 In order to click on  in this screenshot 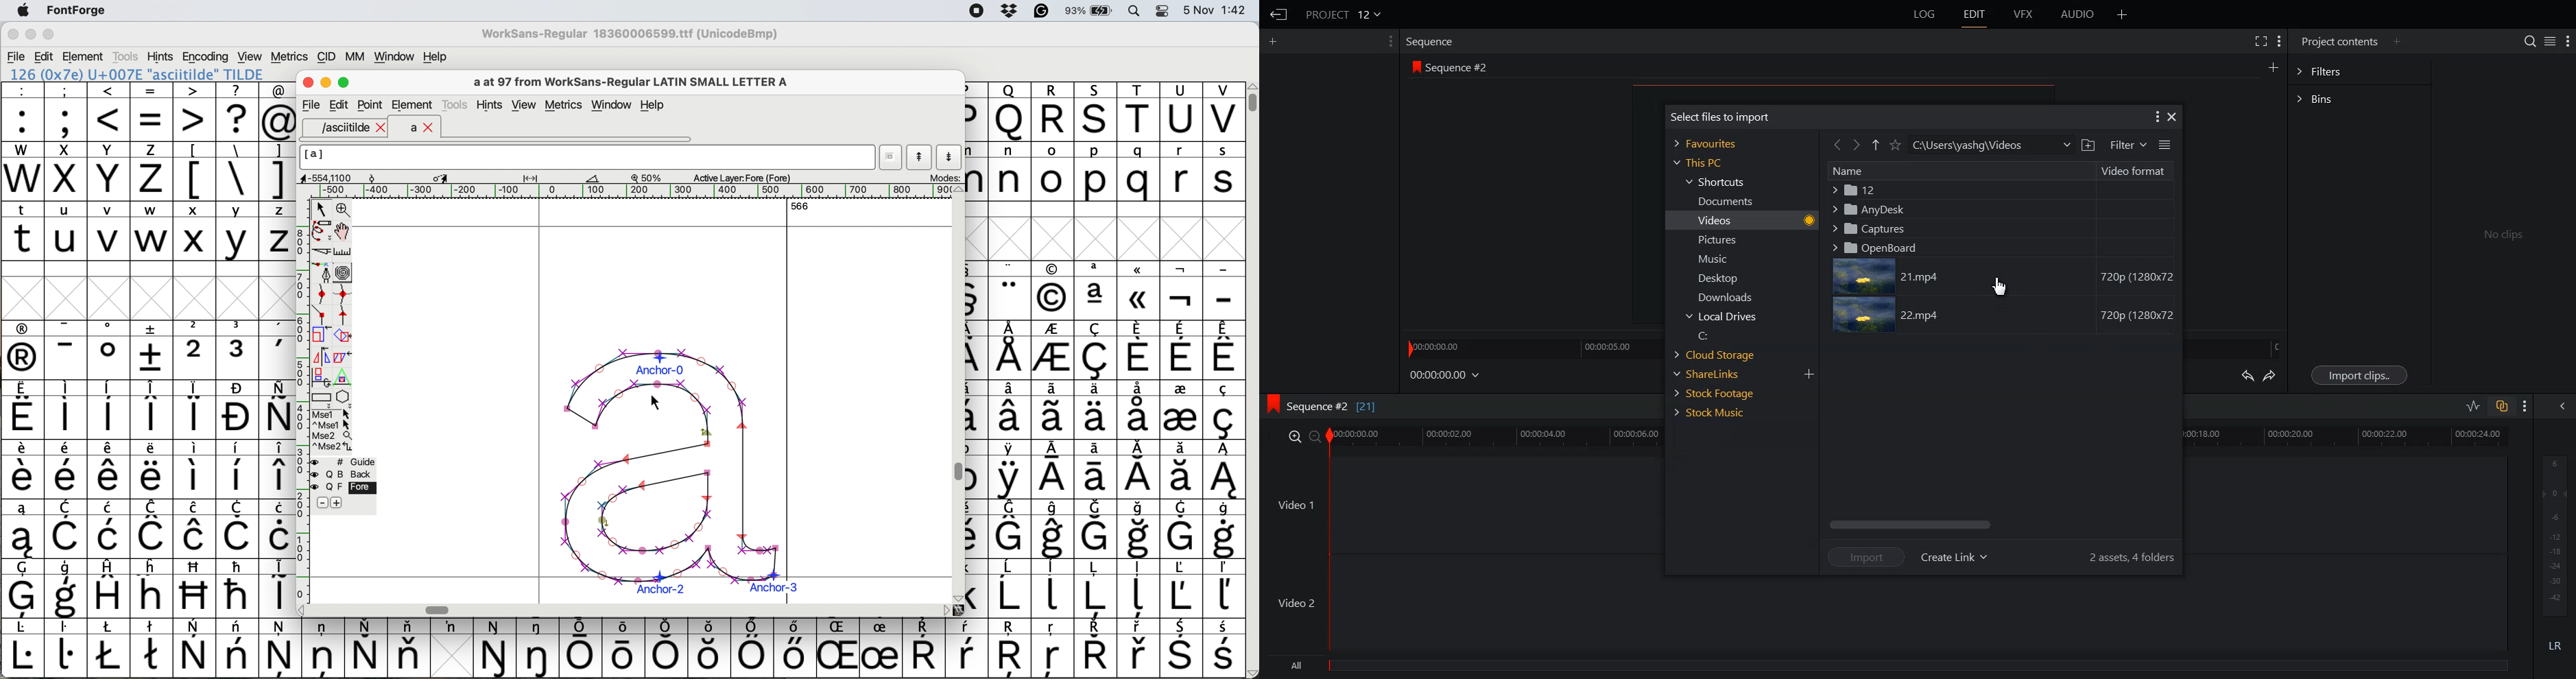, I will do `click(1054, 649)`.